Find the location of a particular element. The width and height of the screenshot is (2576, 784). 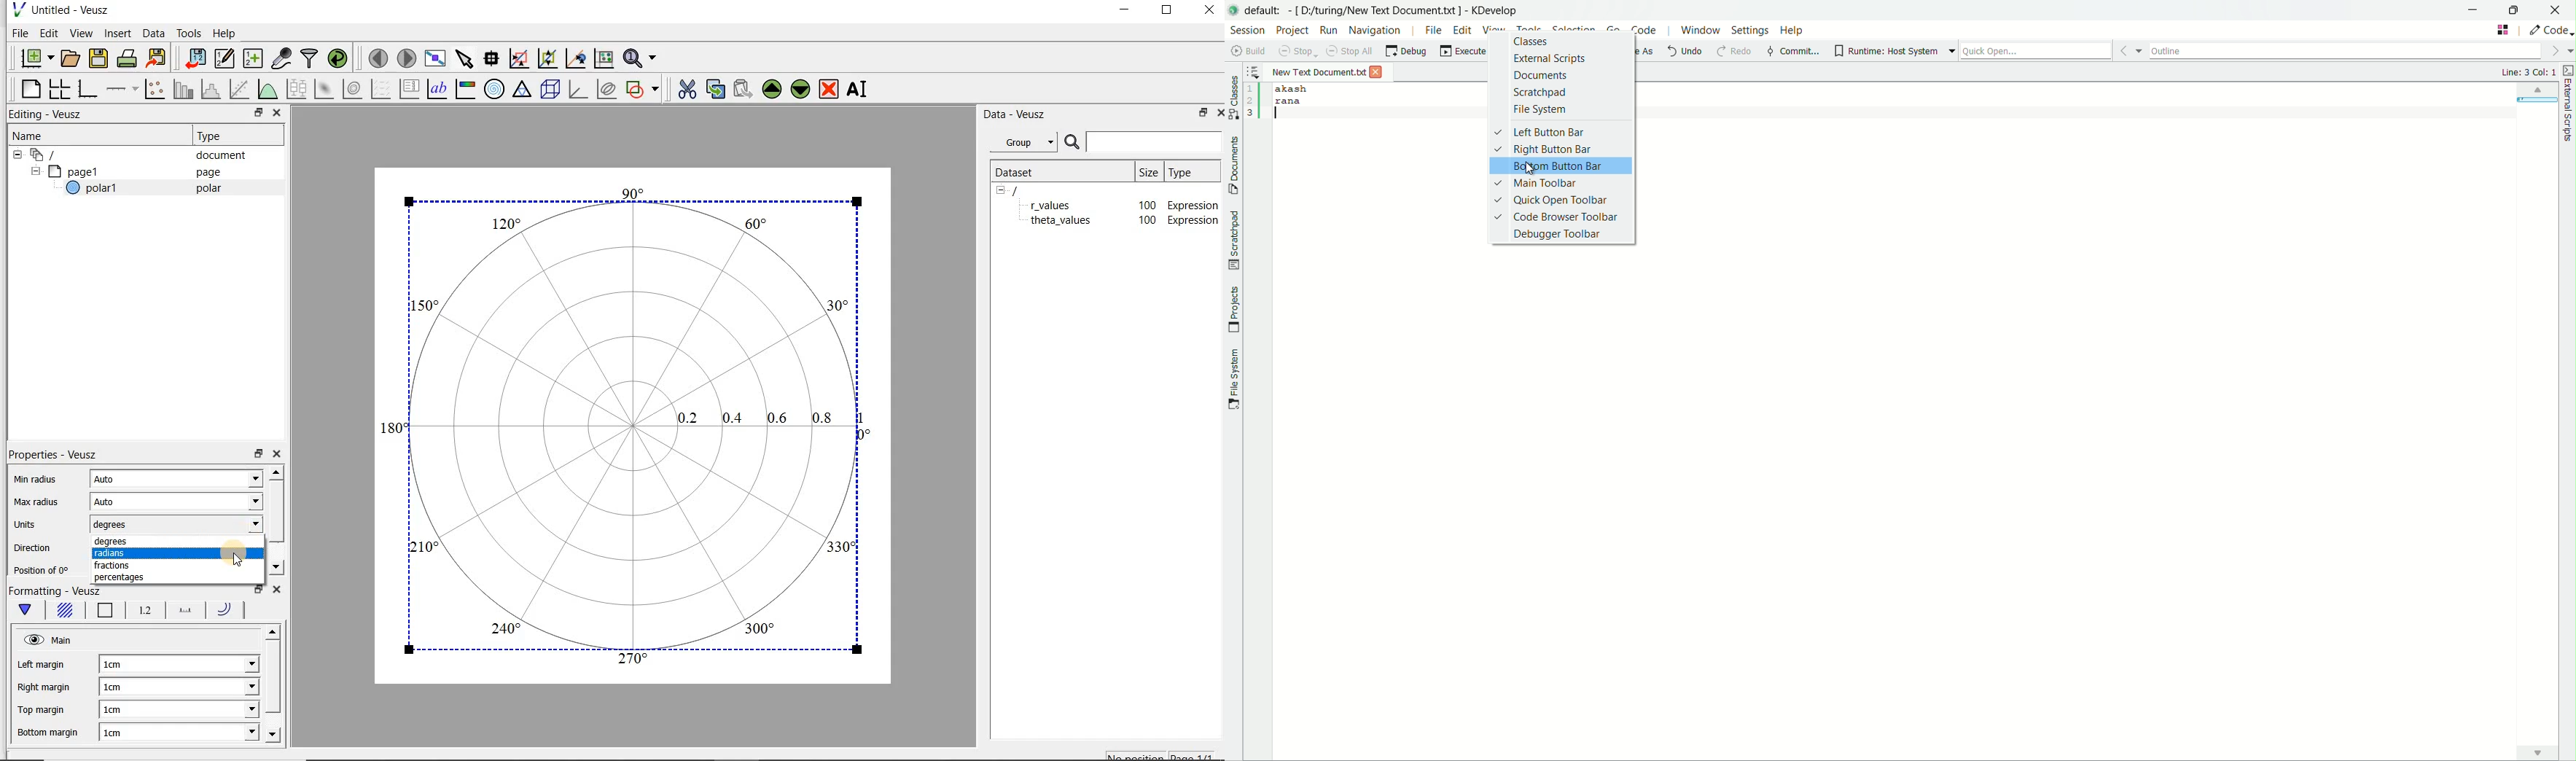

page1/1 is located at coordinates (1198, 755).